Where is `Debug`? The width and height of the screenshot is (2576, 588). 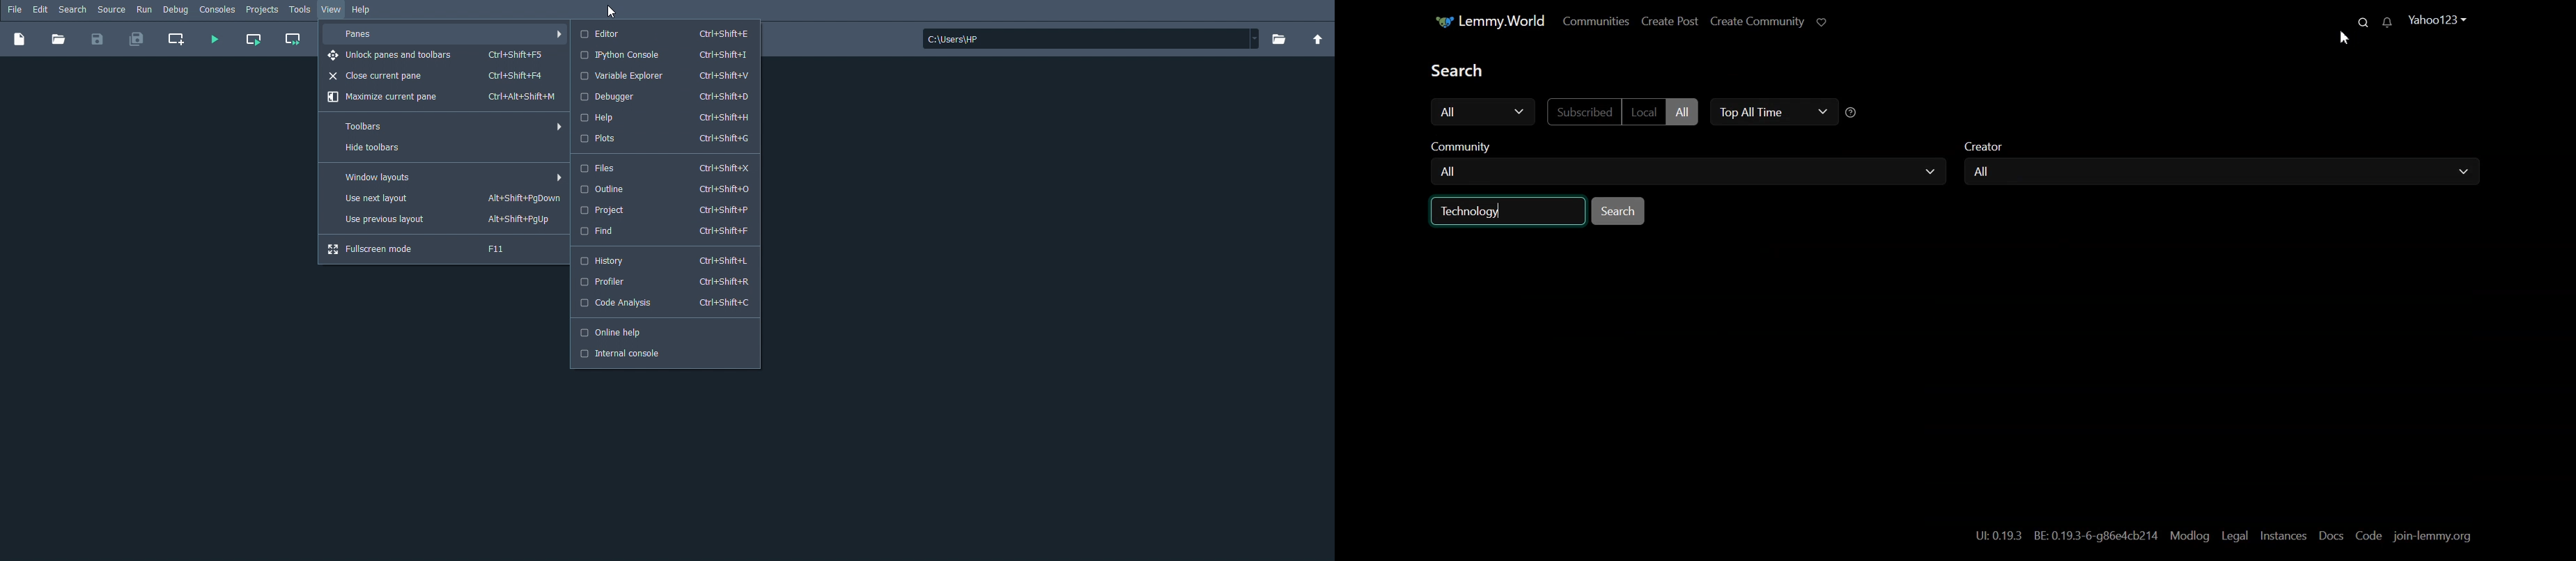 Debug is located at coordinates (176, 9).